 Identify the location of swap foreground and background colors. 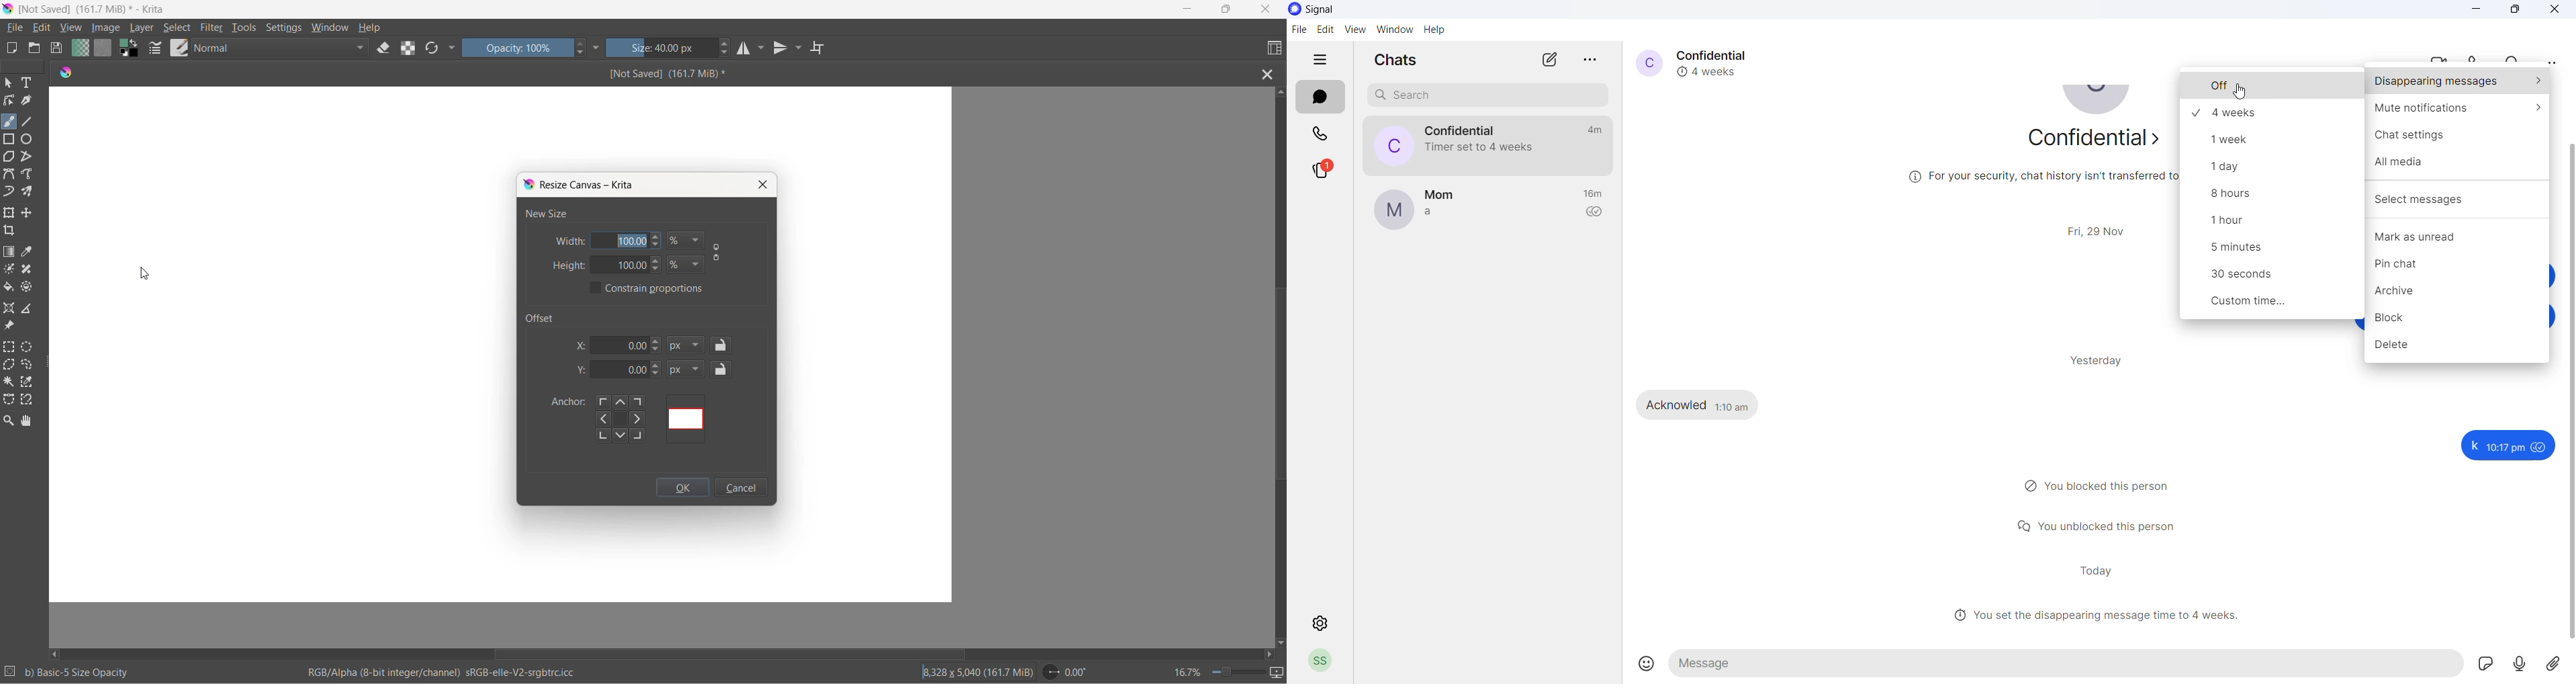
(132, 51).